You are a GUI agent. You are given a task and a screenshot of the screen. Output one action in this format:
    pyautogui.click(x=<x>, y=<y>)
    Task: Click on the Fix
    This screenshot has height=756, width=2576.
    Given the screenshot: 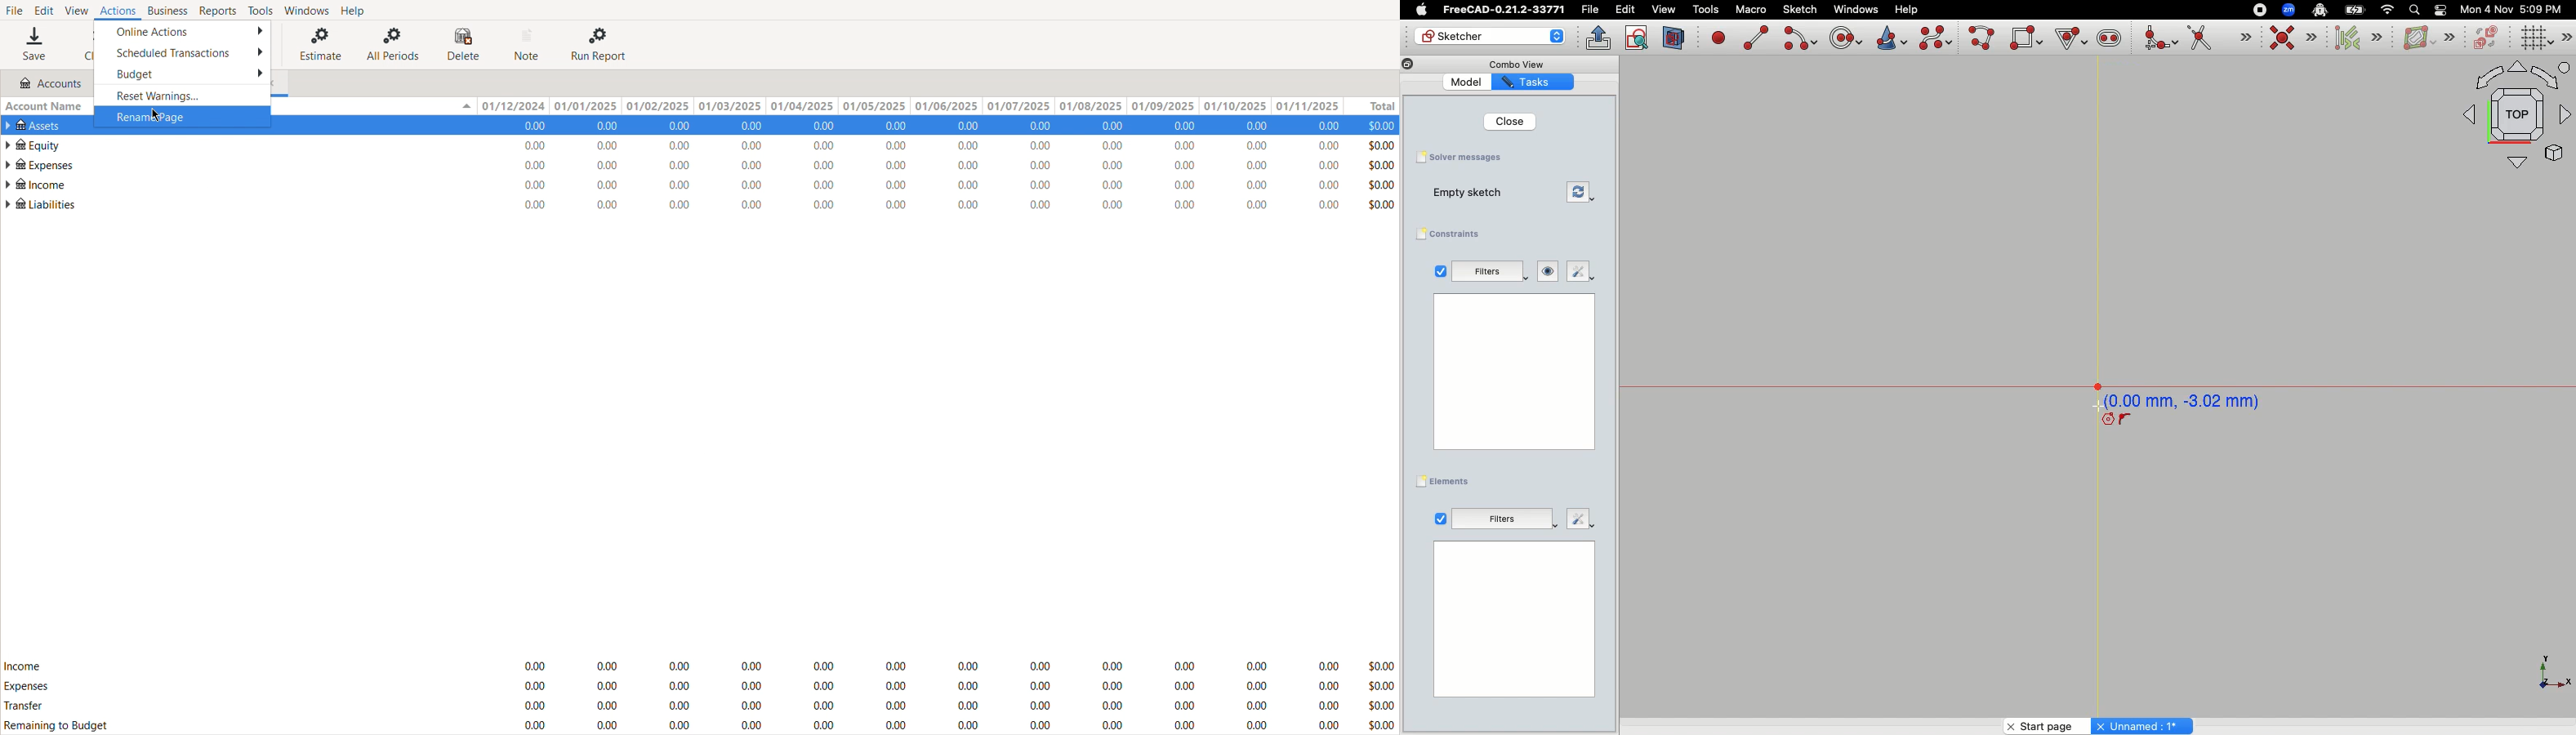 What is the action you would take?
    pyautogui.click(x=1579, y=271)
    